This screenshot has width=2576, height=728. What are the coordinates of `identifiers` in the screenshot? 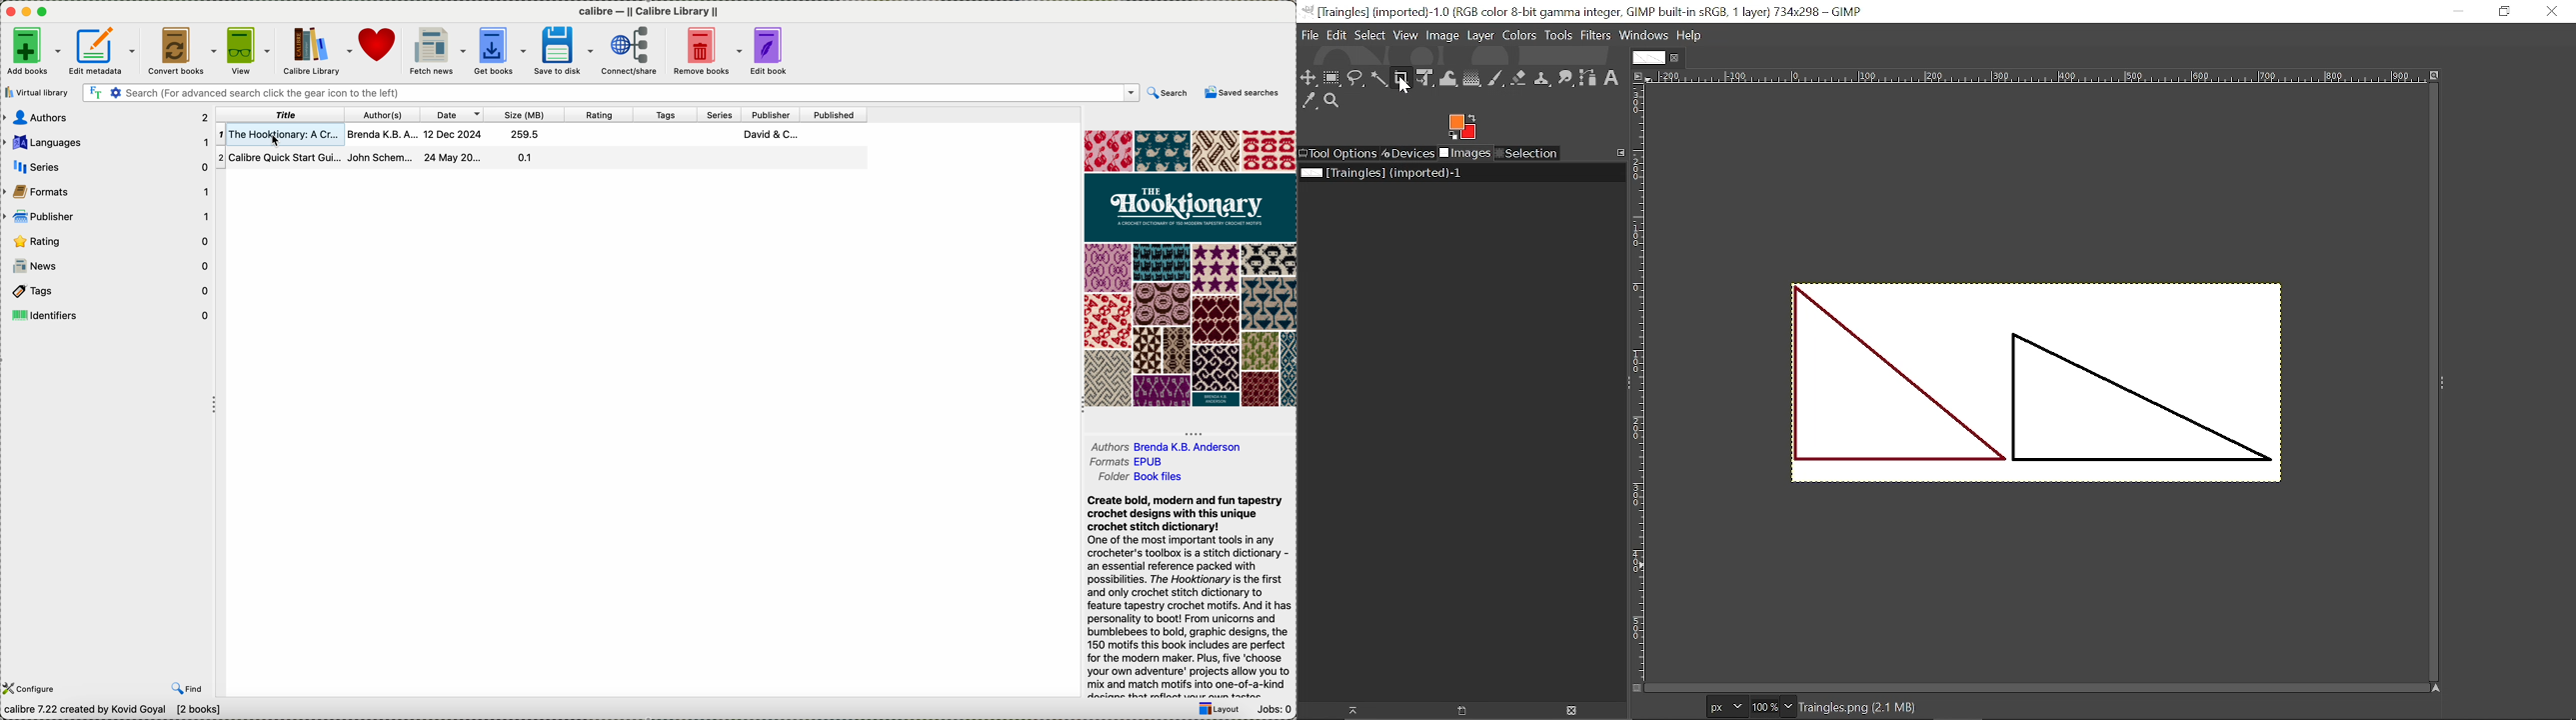 It's located at (108, 314).